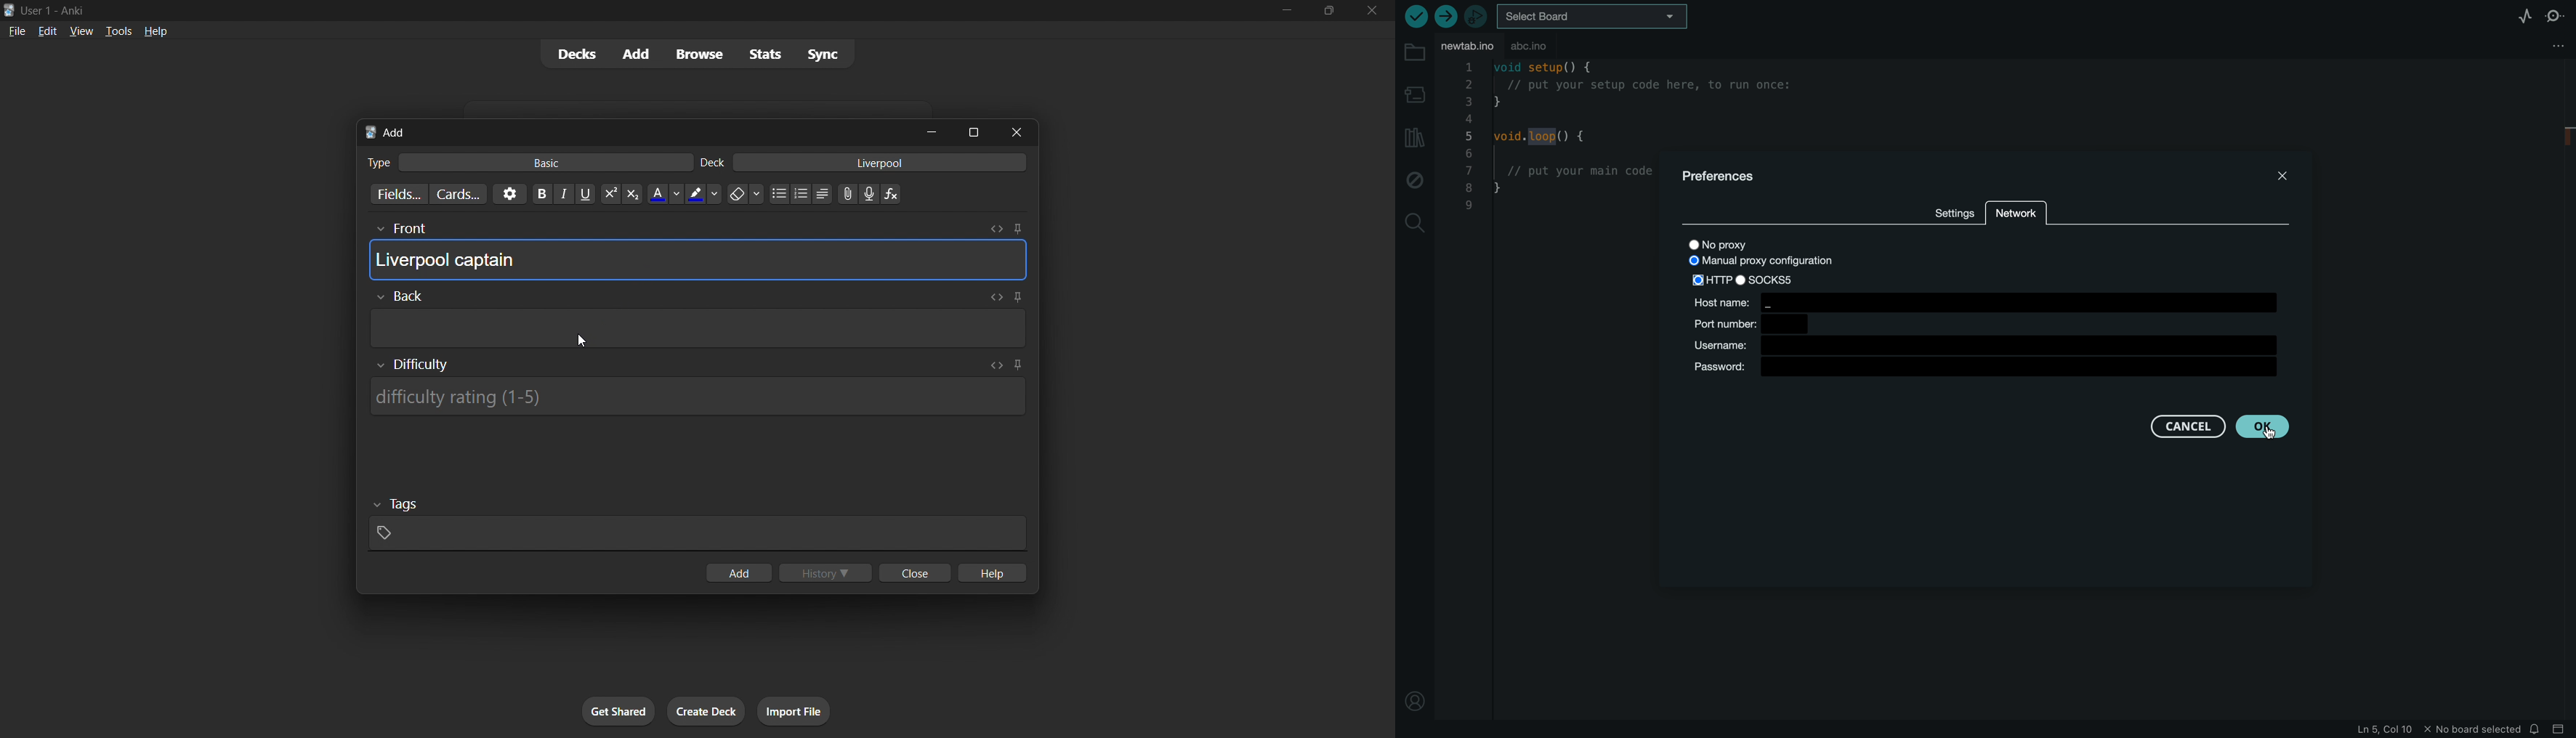 This screenshot has height=756, width=2576. I want to click on Italics, so click(564, 194).